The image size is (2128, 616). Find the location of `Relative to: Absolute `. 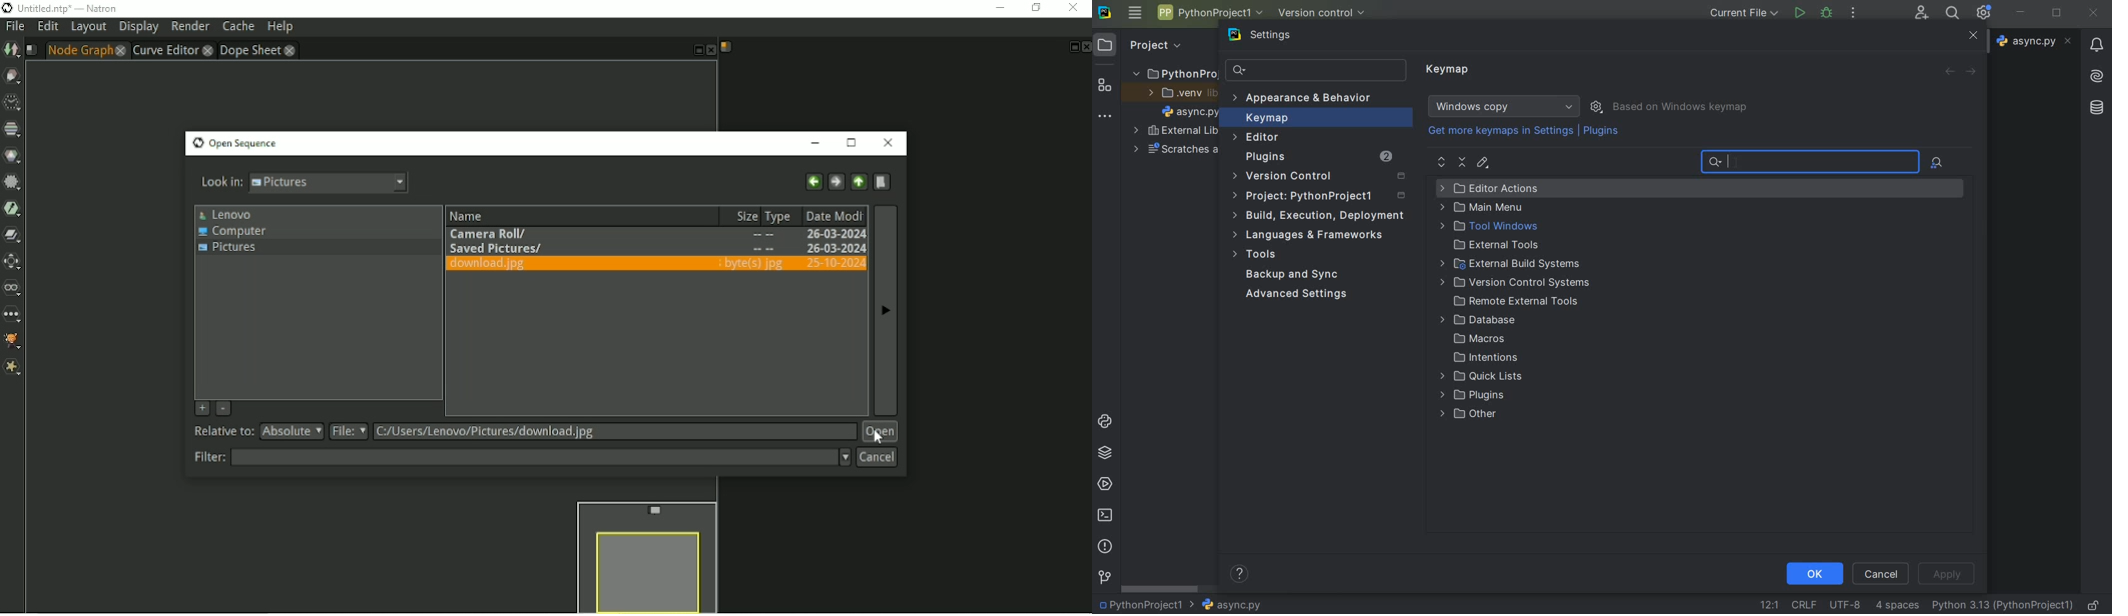

Relative to: Absolute  is located at coordinates (258, 432).